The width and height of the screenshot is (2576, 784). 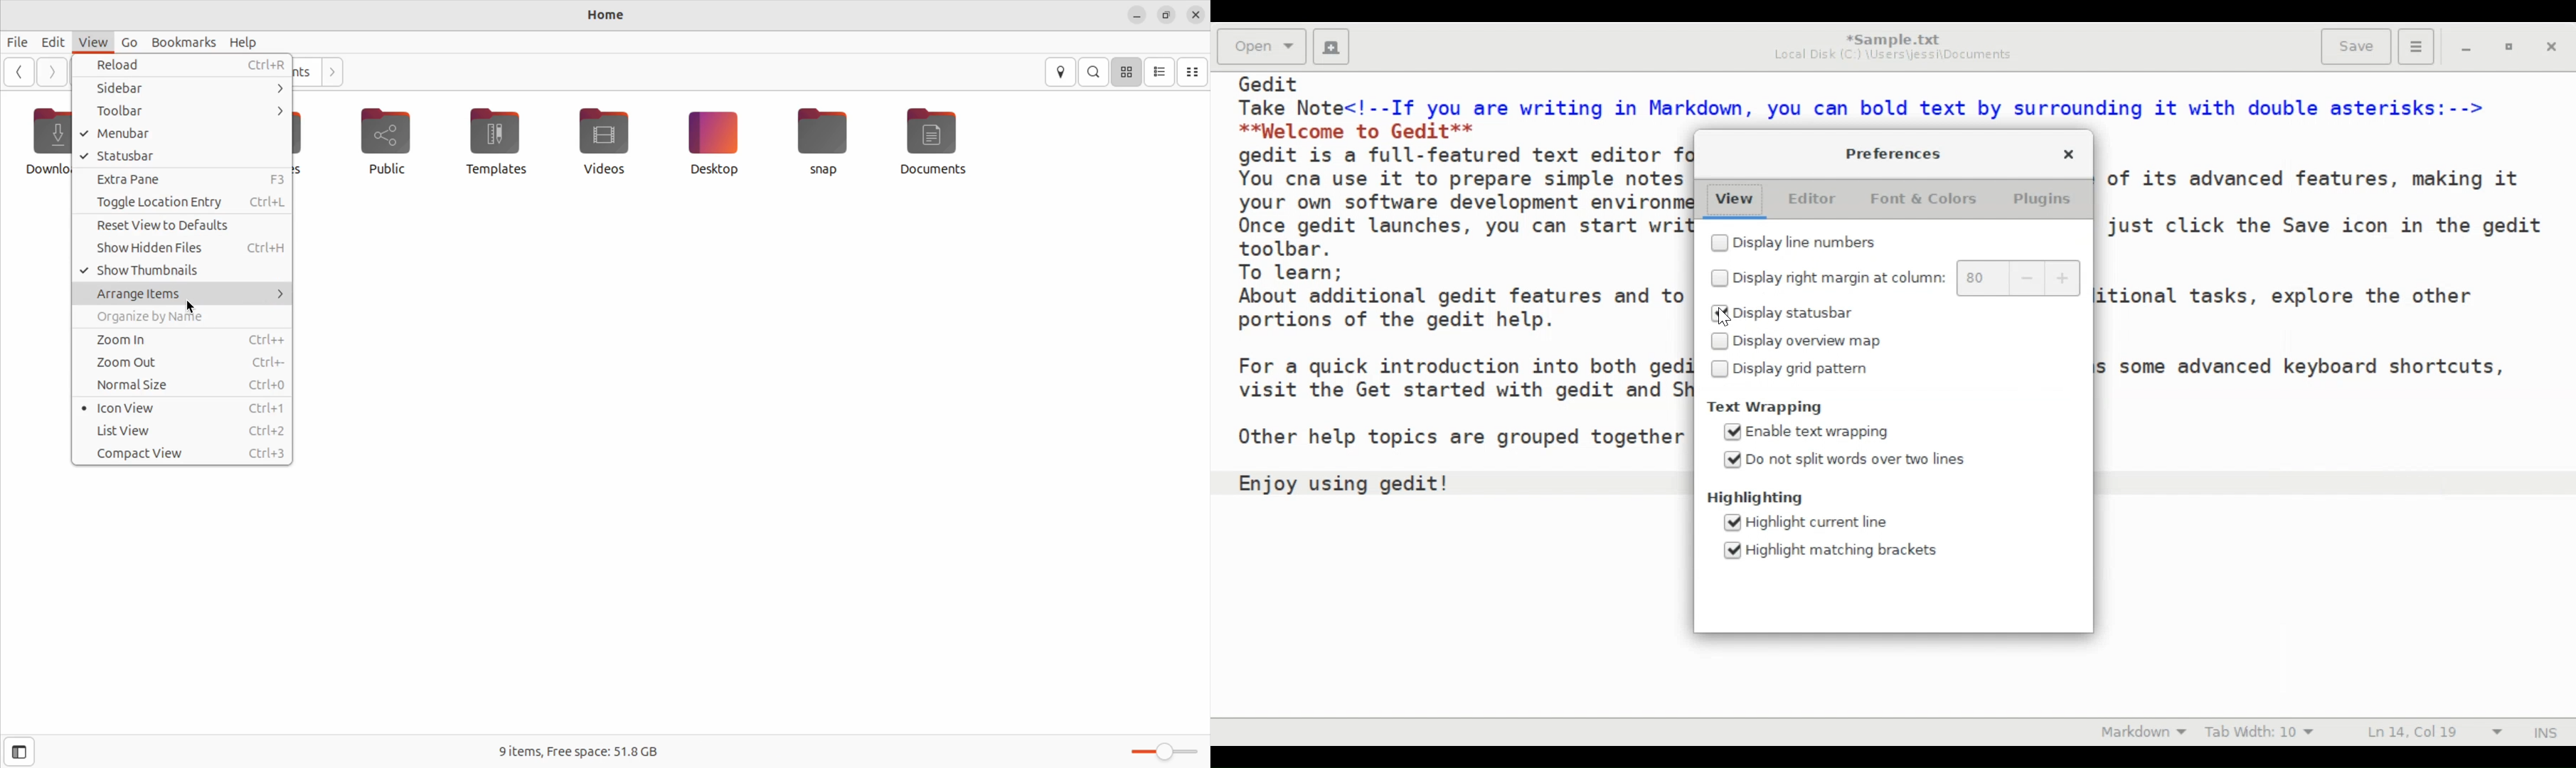 I want to click on icon view, so click(x=183, y=408).